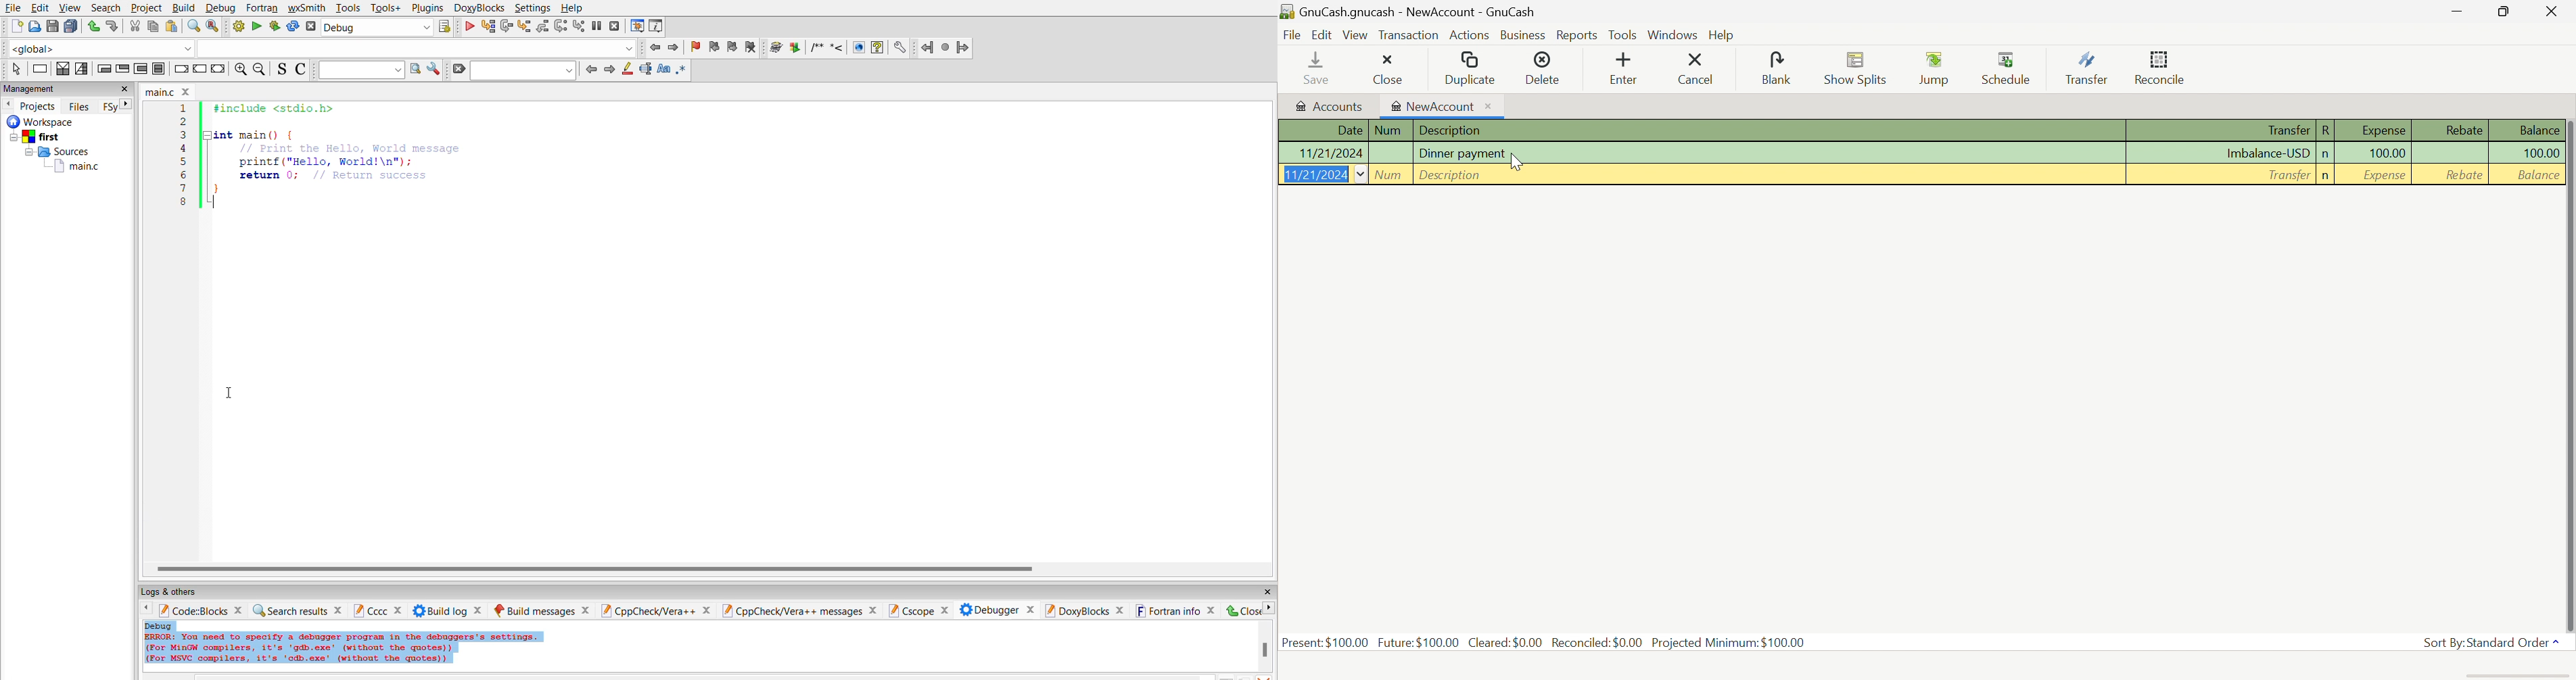  Describe the element at coordinates (859, 47) in the screenshot. I see `HTML` at that location.